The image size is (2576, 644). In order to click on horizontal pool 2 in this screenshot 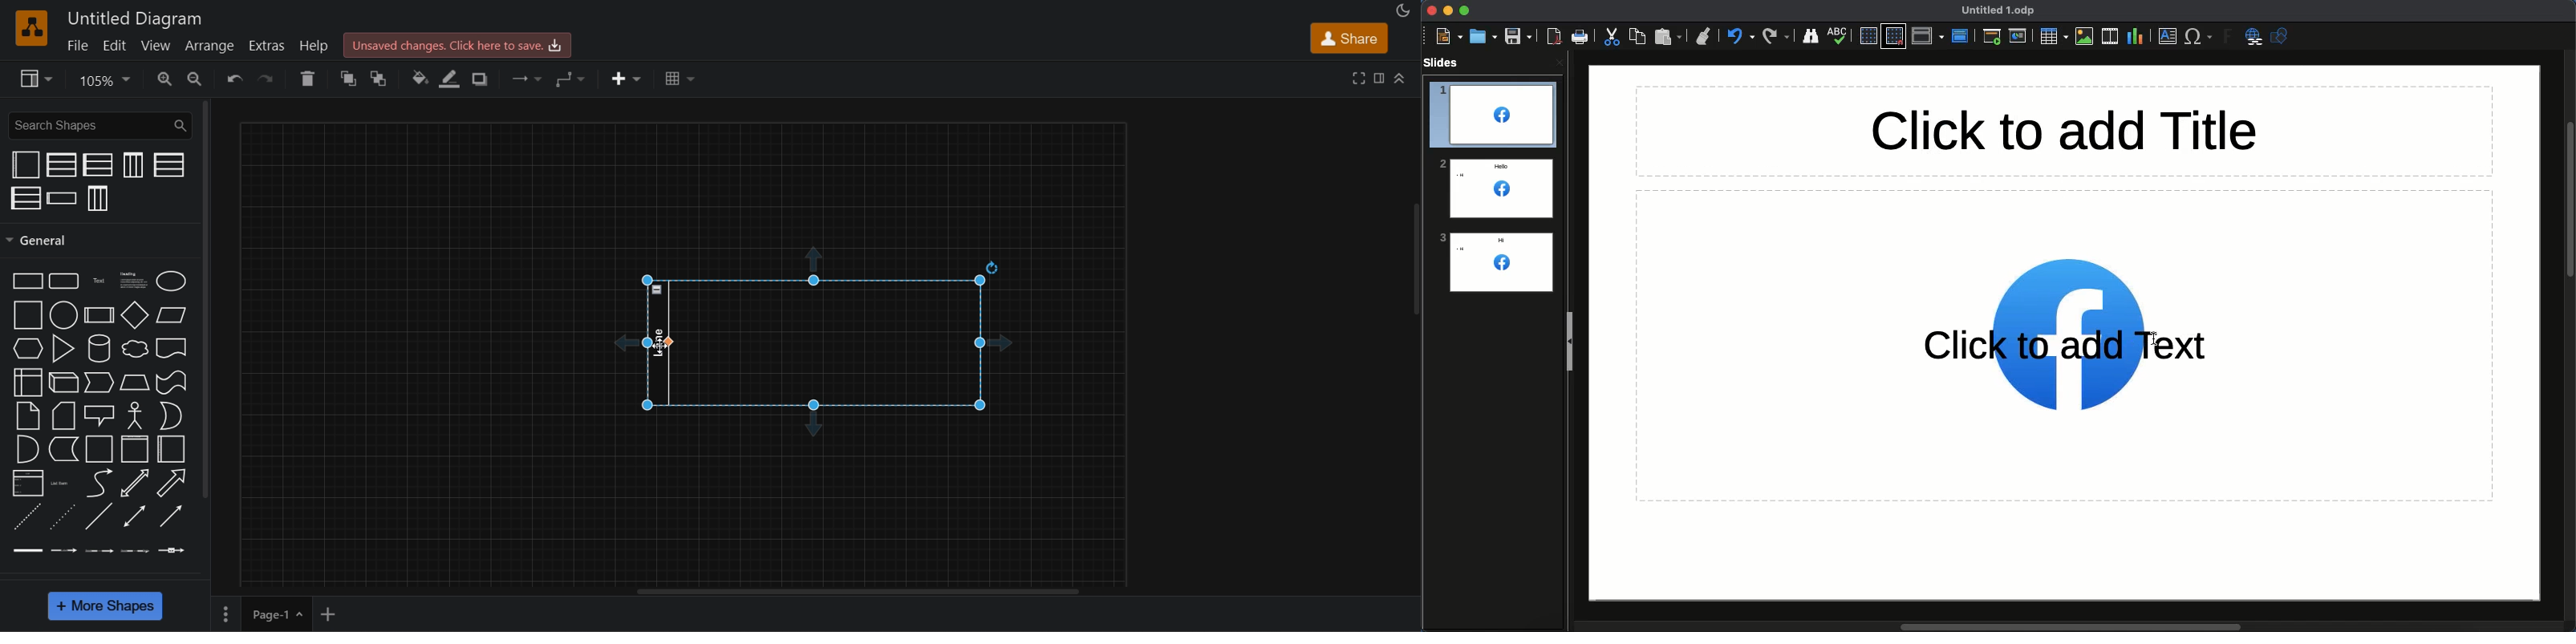, I will do `click(100, 165)`.